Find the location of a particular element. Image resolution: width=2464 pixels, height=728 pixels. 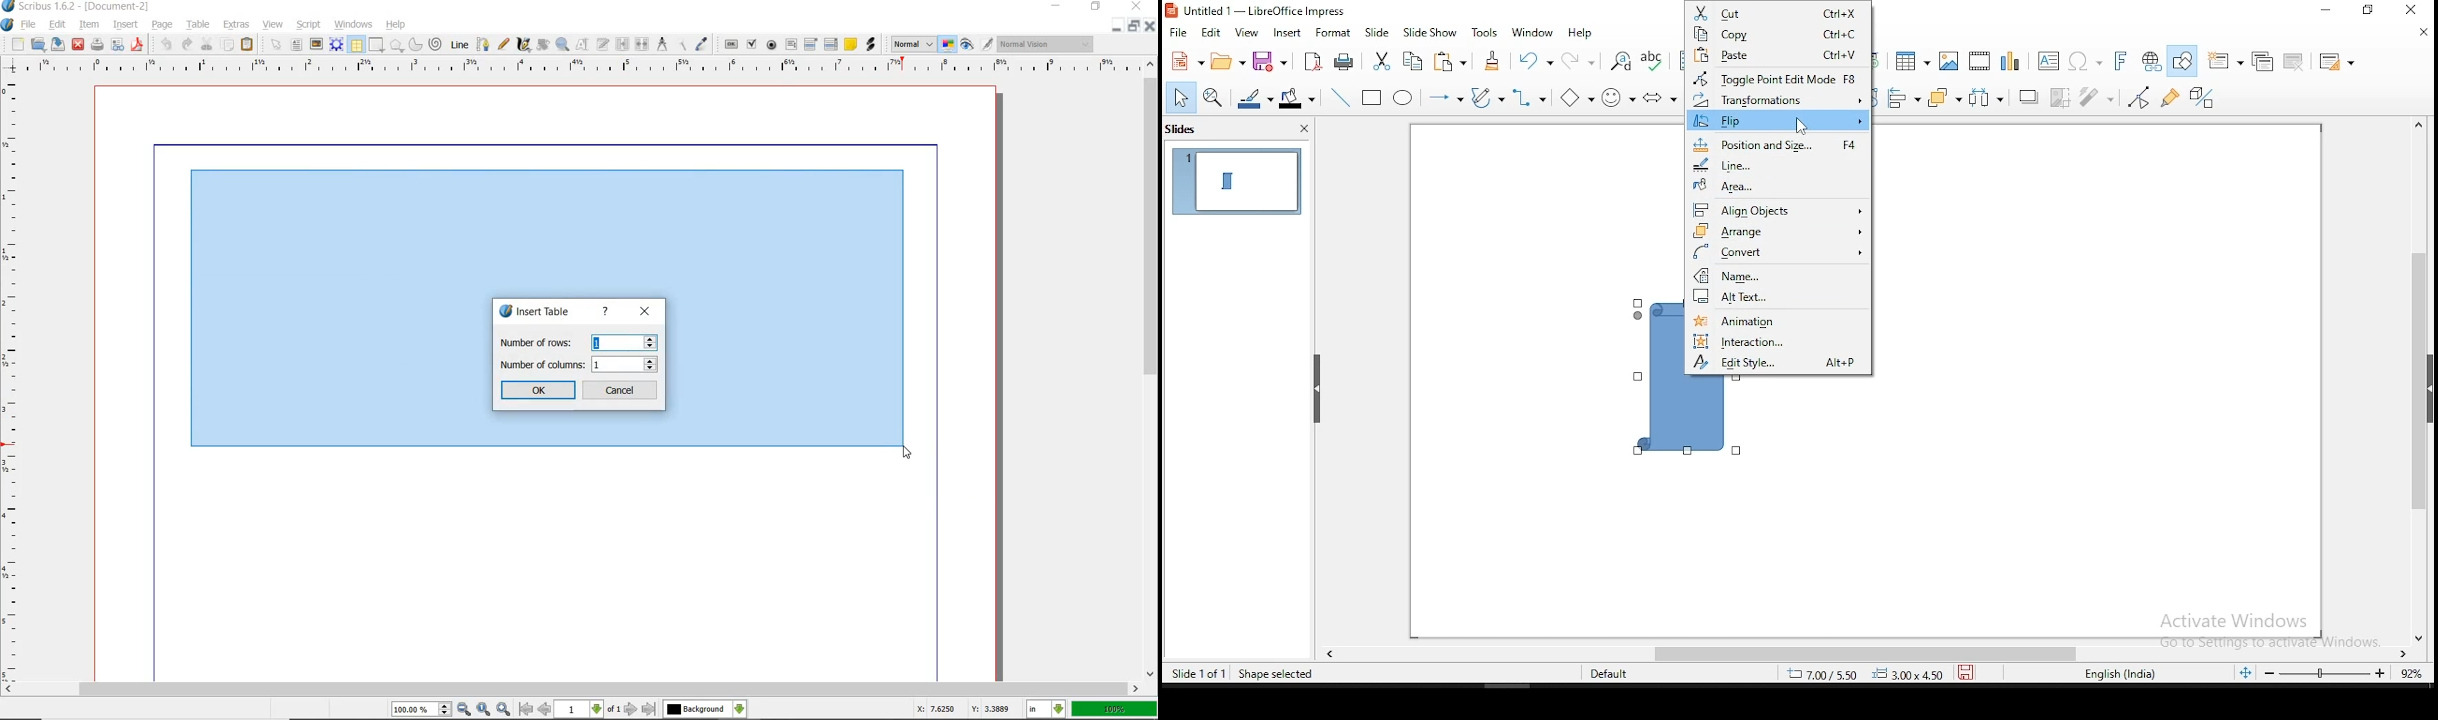

alt text is located at coordinates (1778, 296).